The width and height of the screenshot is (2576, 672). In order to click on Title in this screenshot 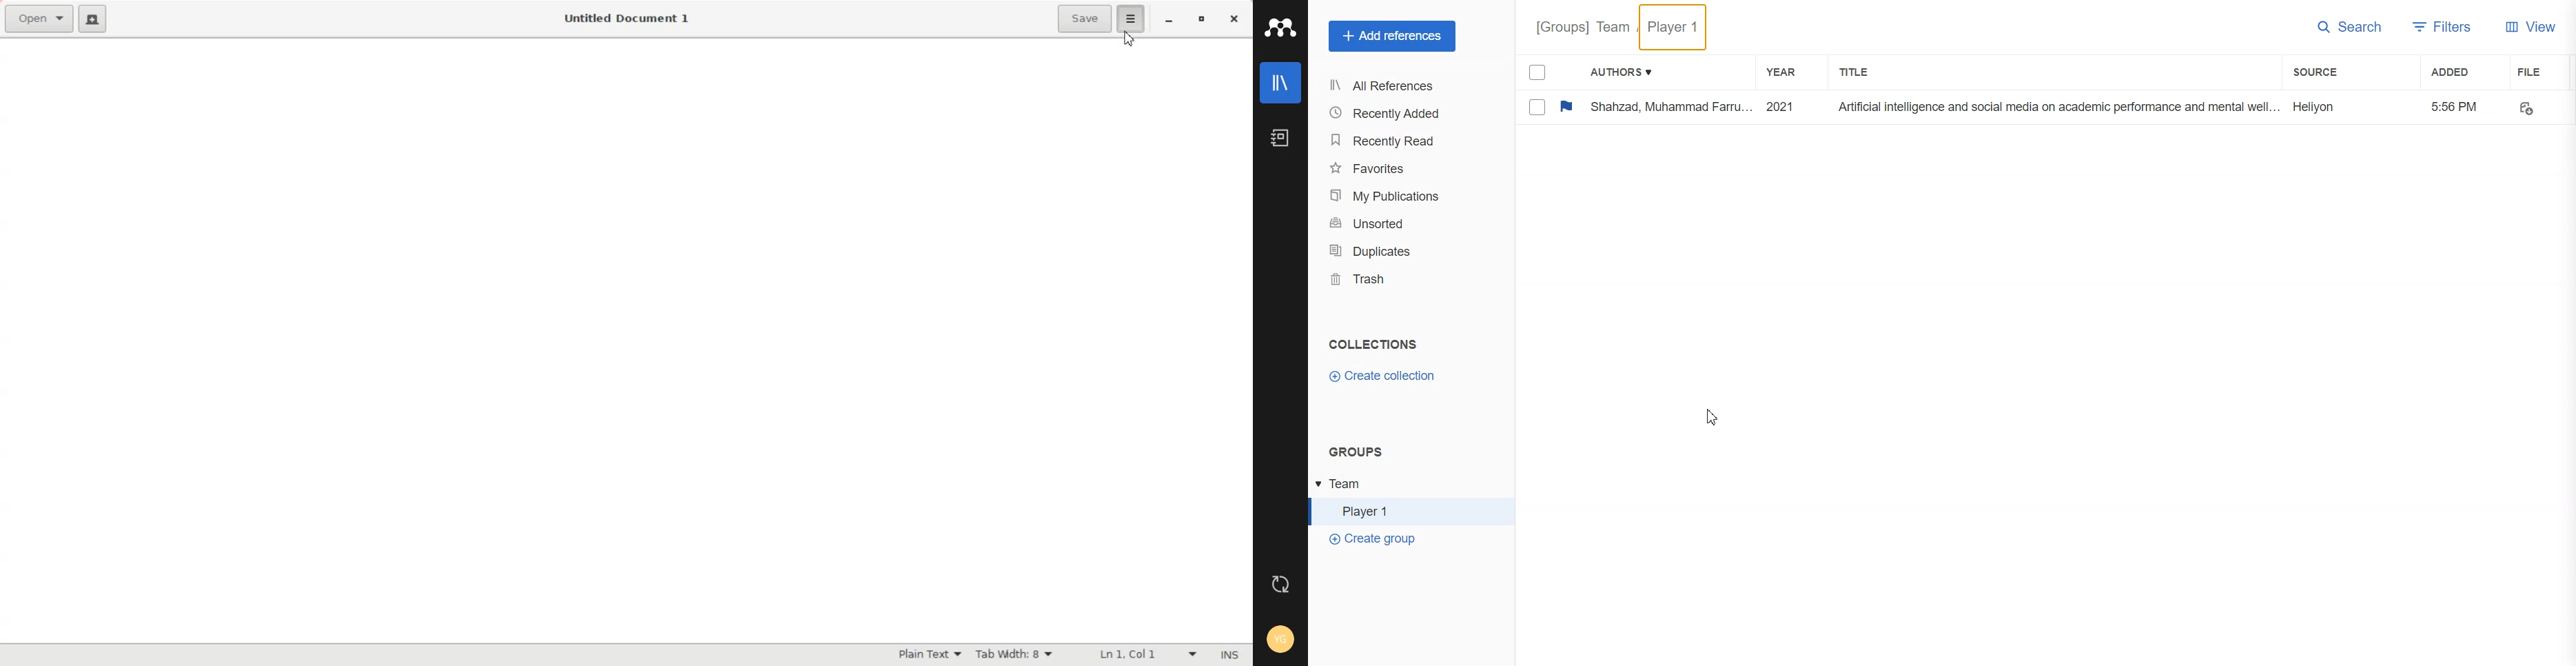, I will do `click(1856, 70)`.